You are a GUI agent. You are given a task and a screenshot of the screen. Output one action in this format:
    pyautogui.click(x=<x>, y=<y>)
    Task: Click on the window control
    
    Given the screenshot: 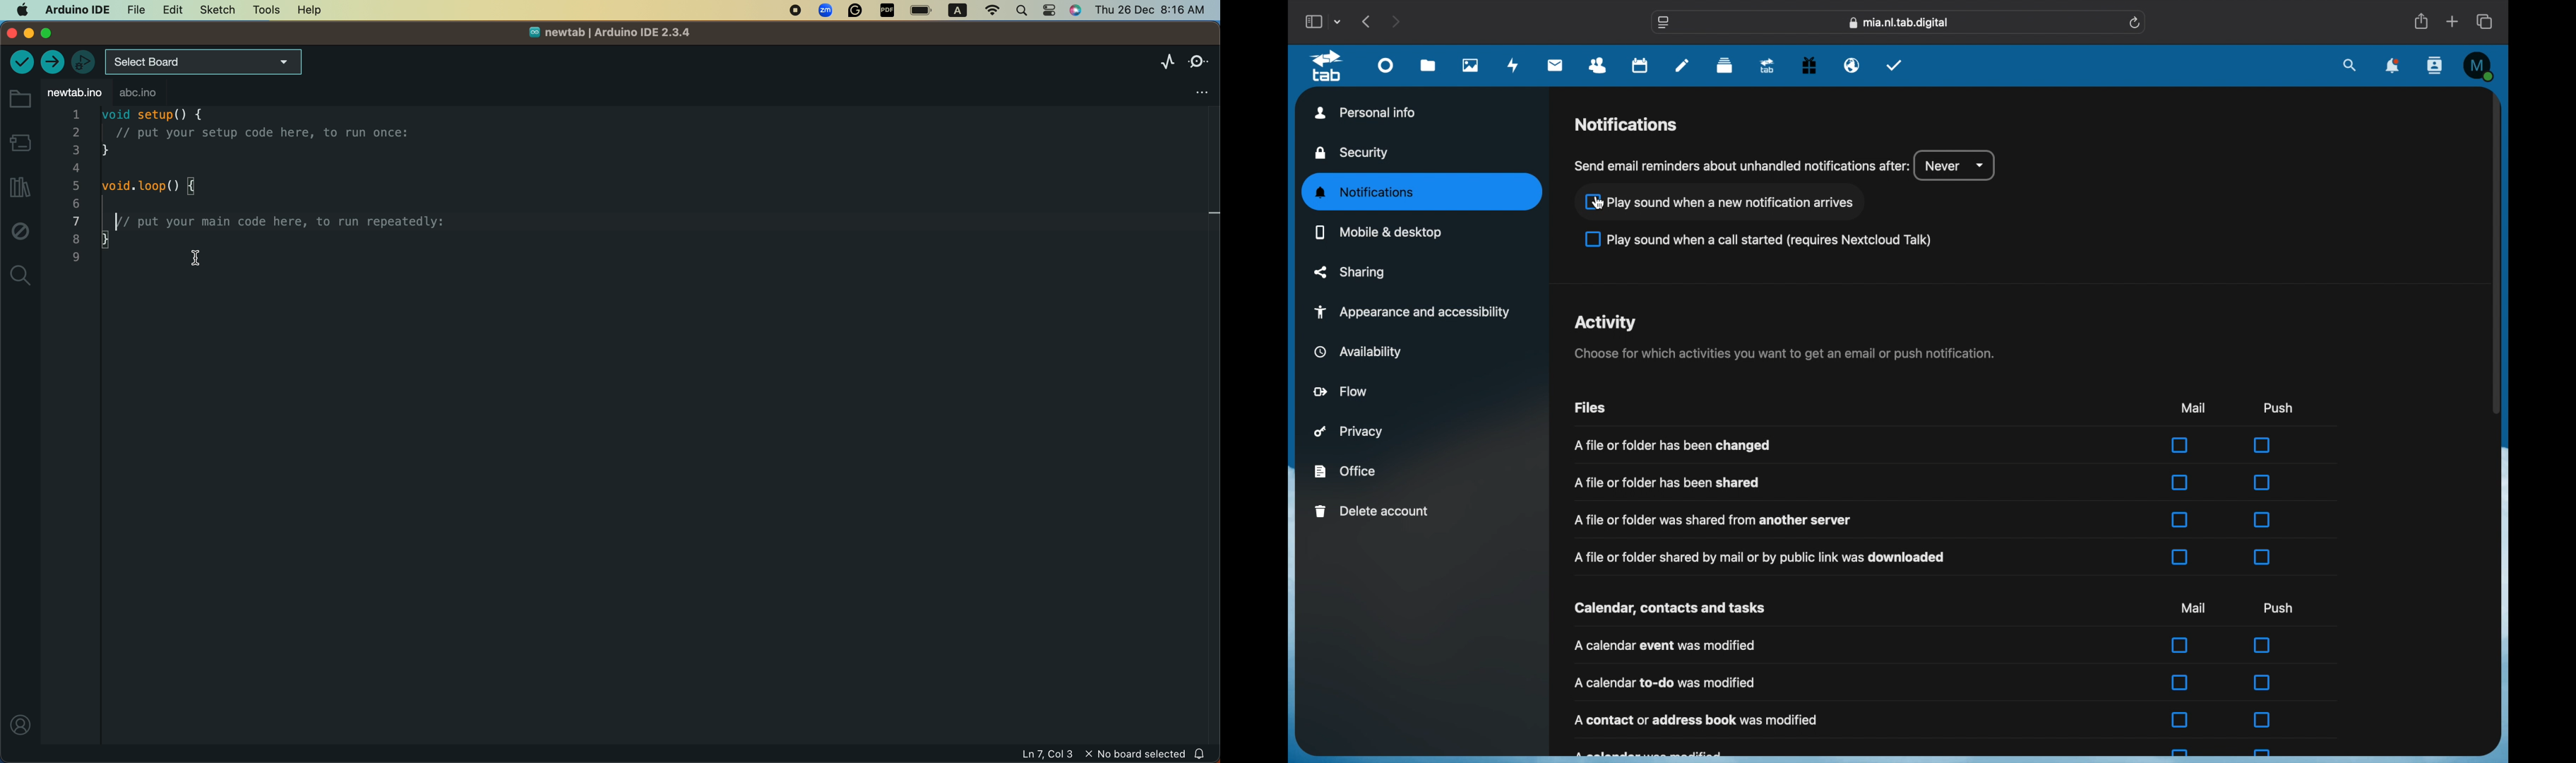 What is the action you would take?
    pyautogui.click(x=42, y=33)
    